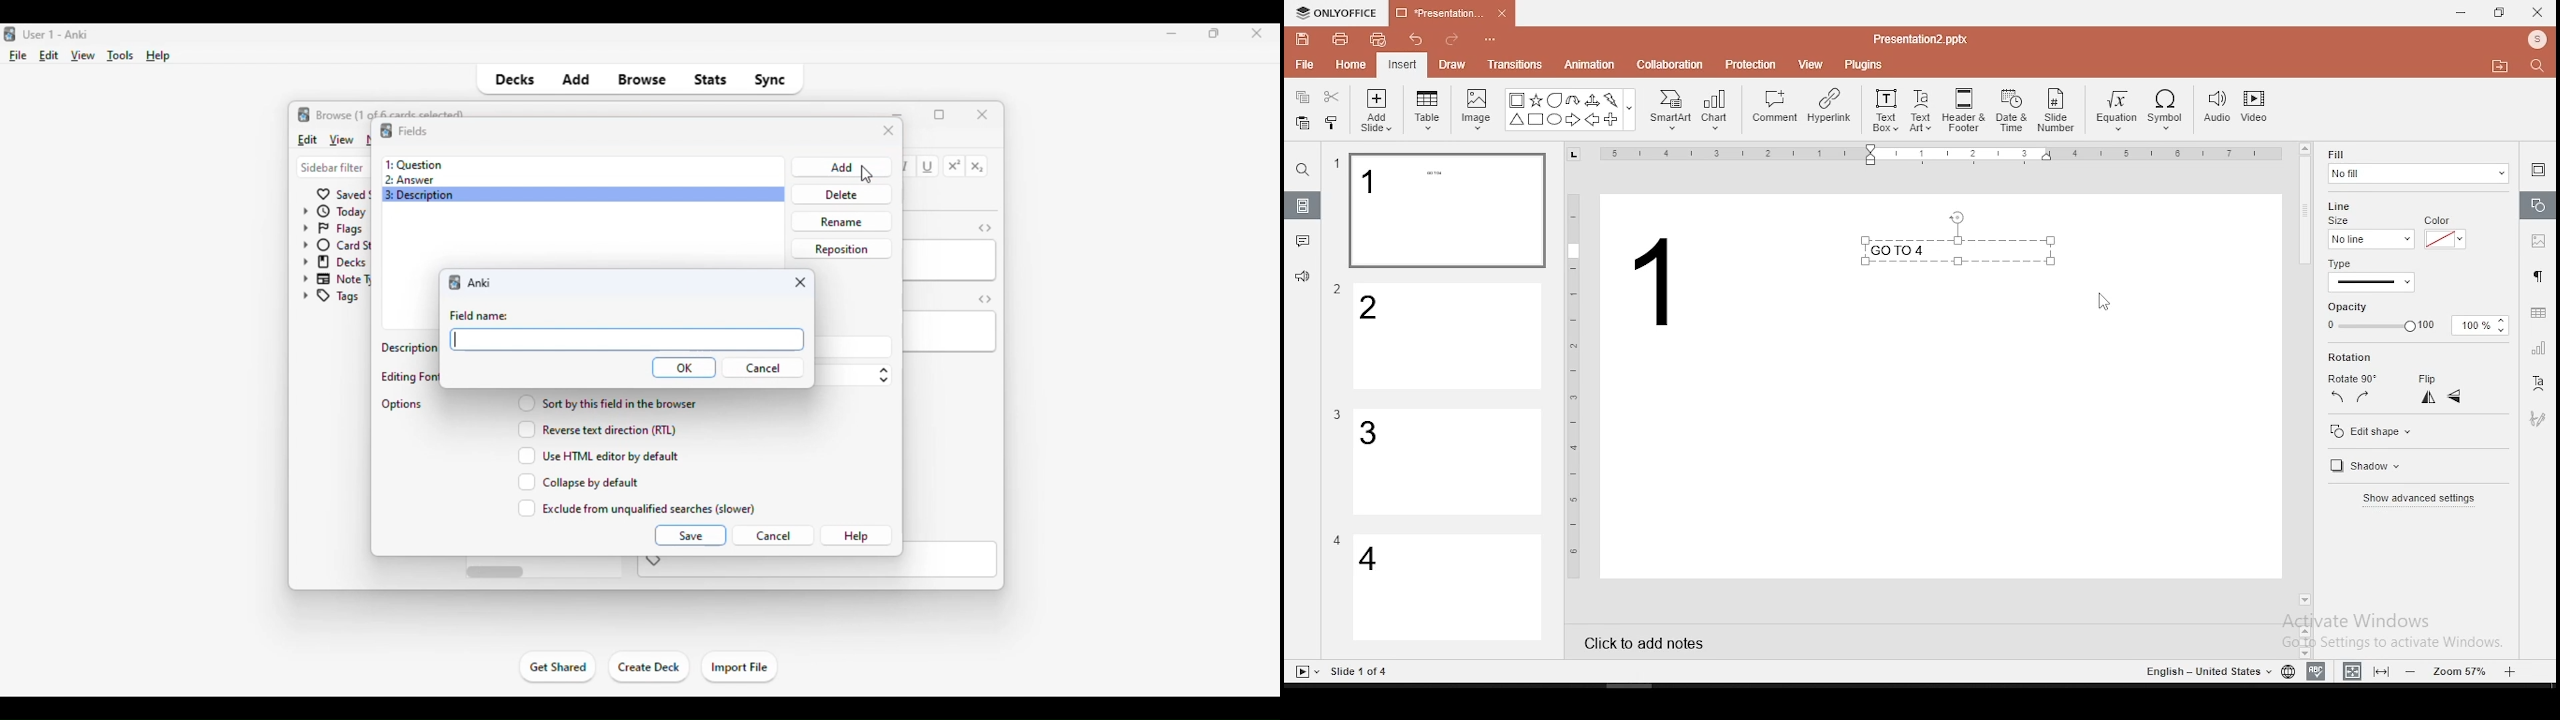 This screenshot has height=728, width=2576. I want to click on close, so click(1253, 34).